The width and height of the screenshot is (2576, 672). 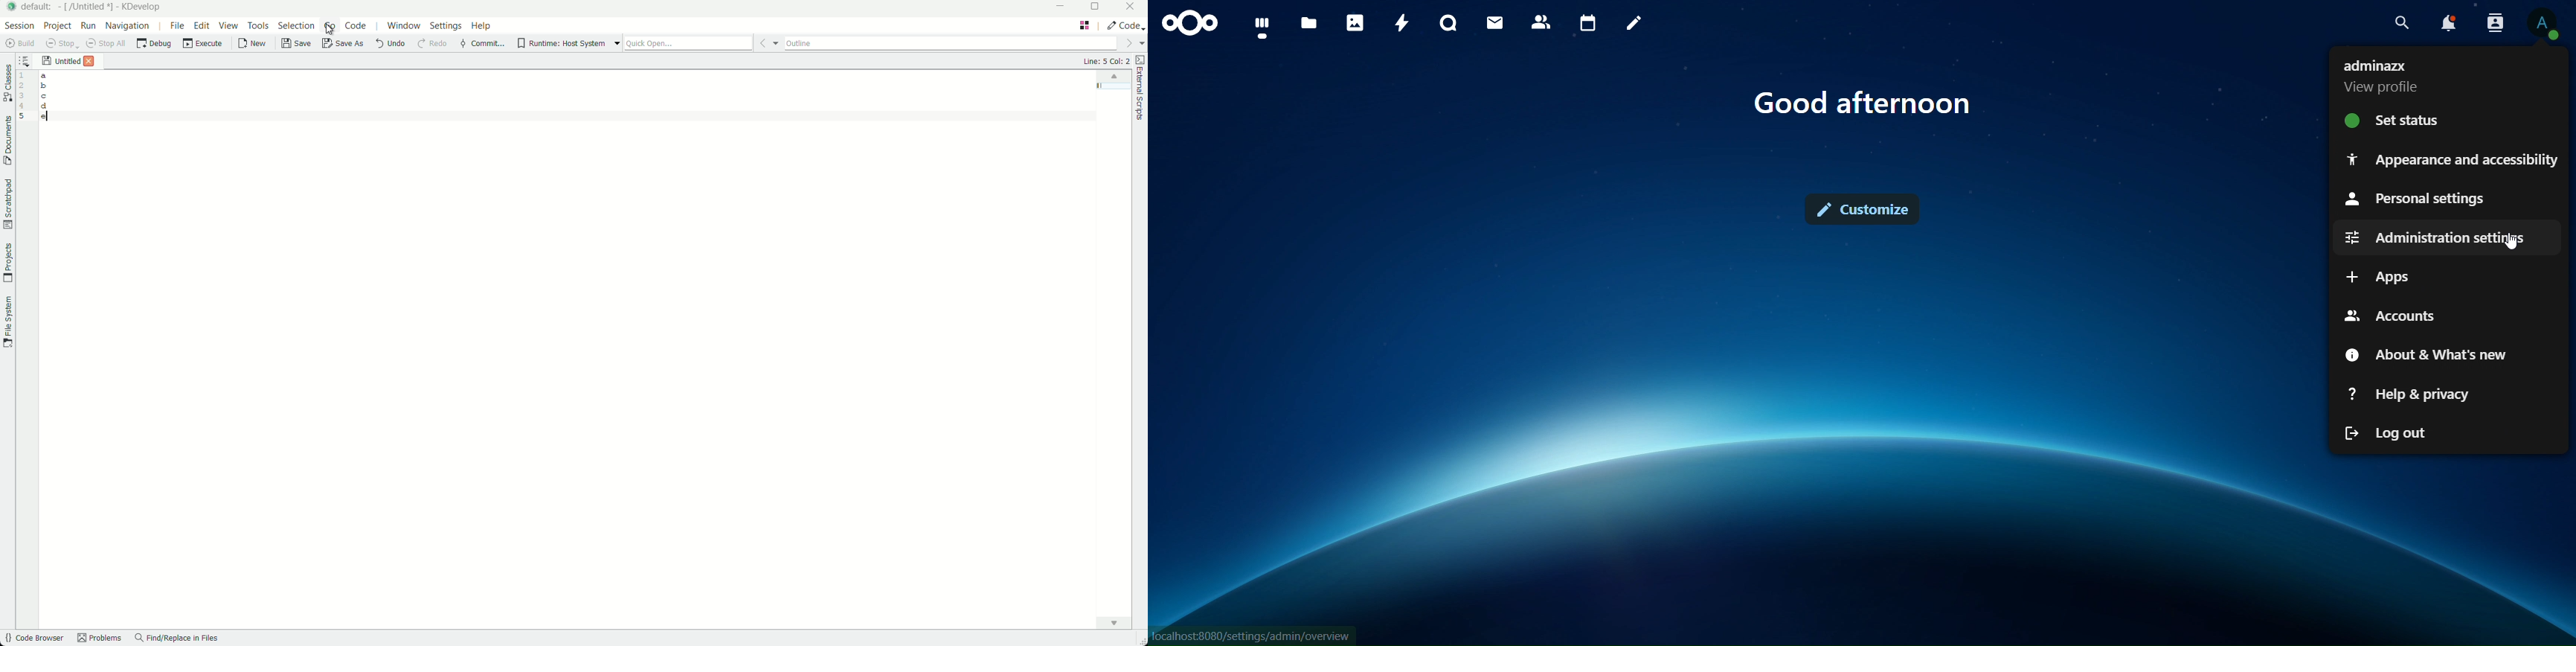 What do you see at coordinates (2450, 161) in the screenshot?
I see `appearance and accessibilty` at bounding box center [2450, 161].